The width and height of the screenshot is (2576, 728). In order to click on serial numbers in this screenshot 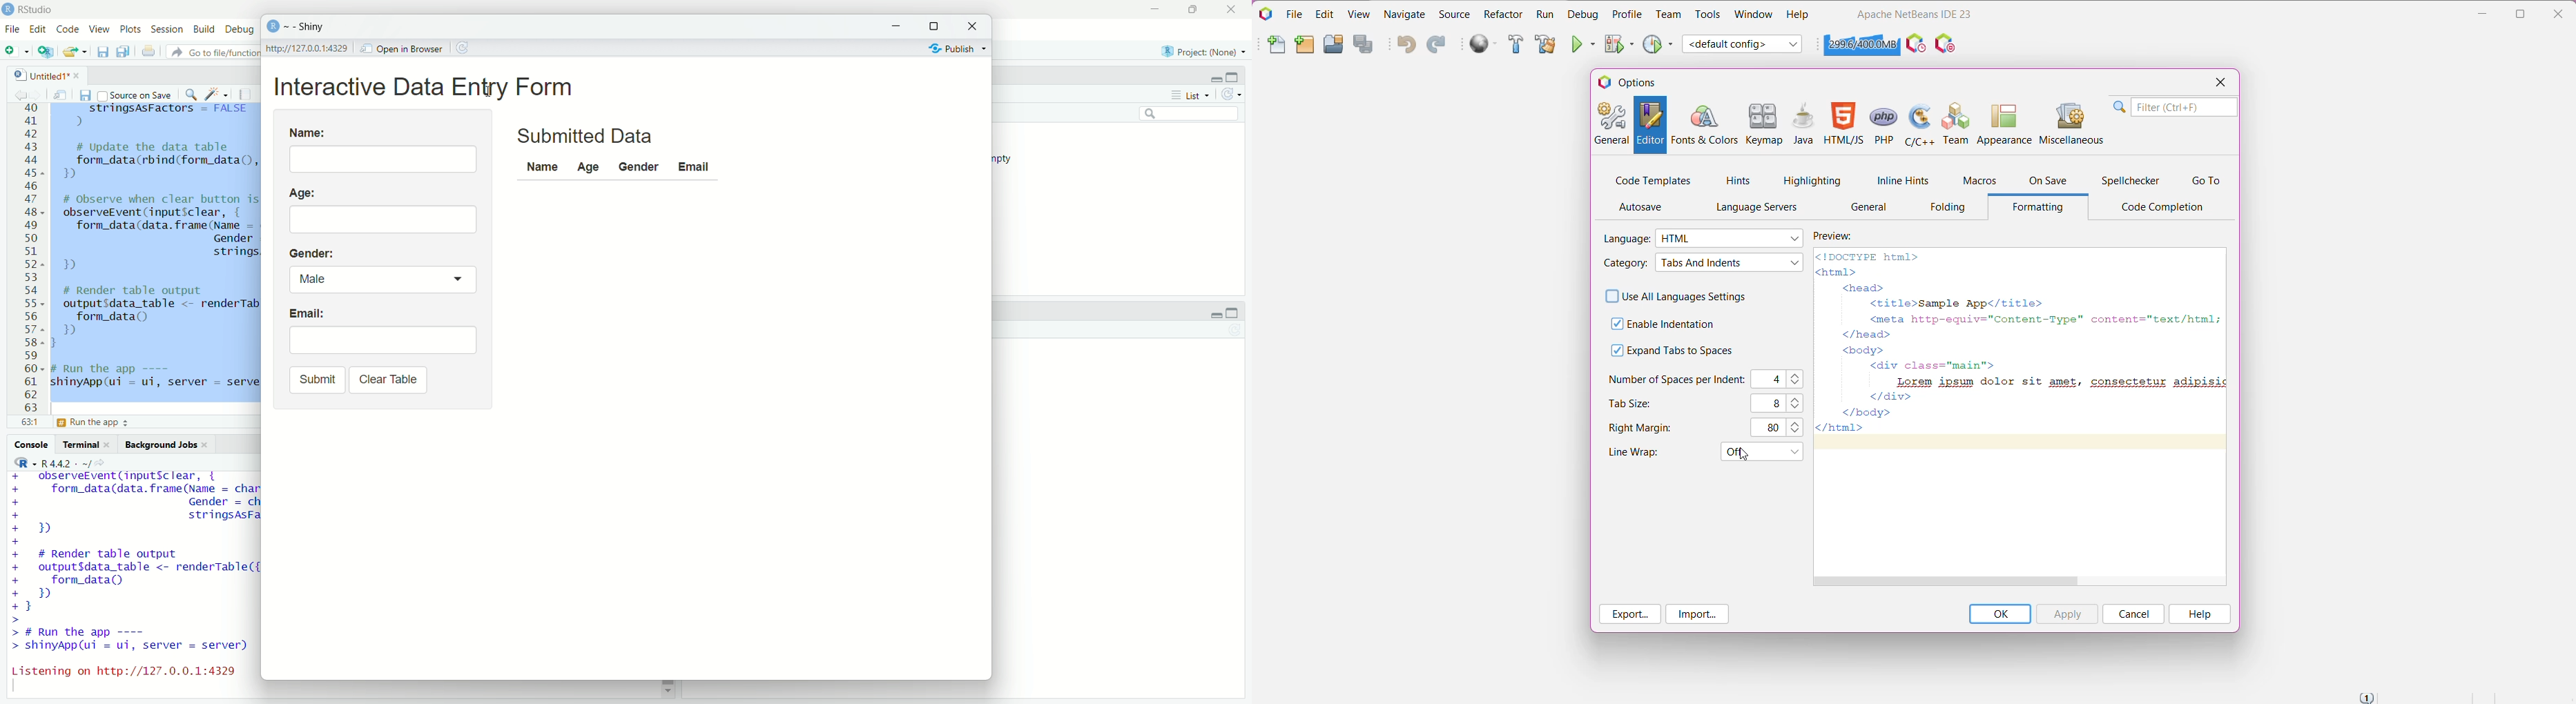, I will do `click(29, 261)`.